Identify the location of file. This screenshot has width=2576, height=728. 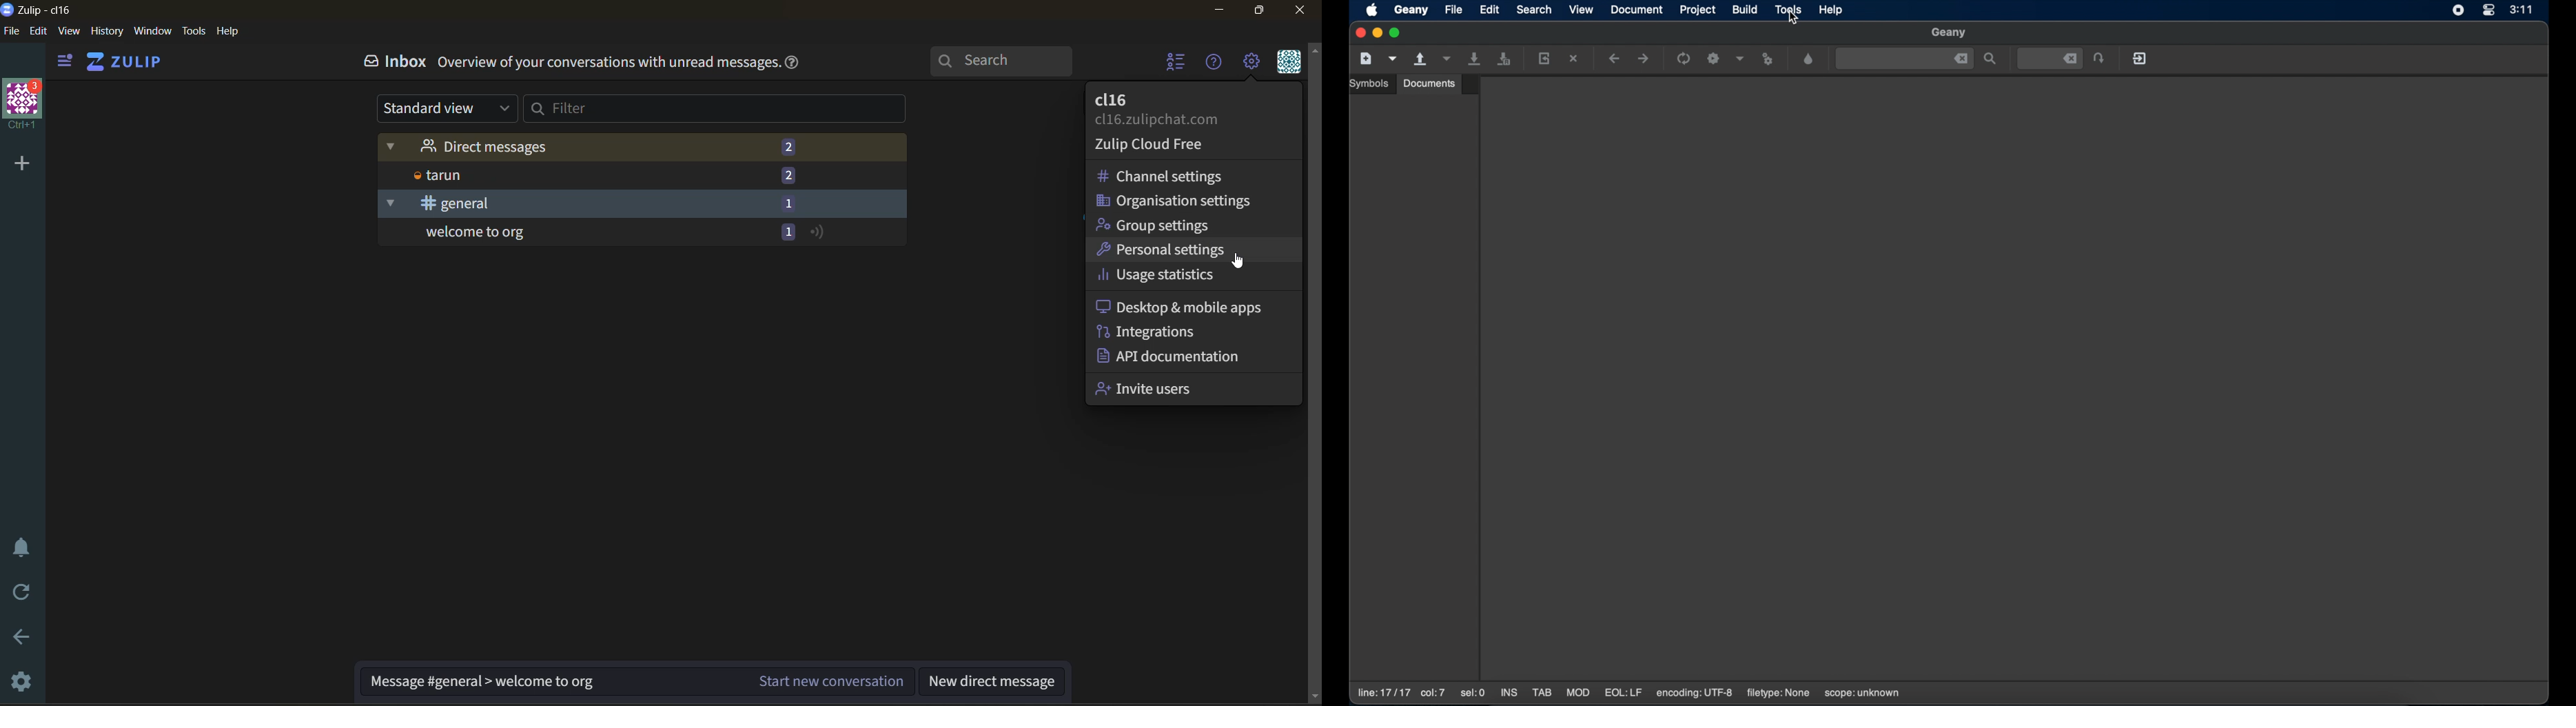
(11, 30).